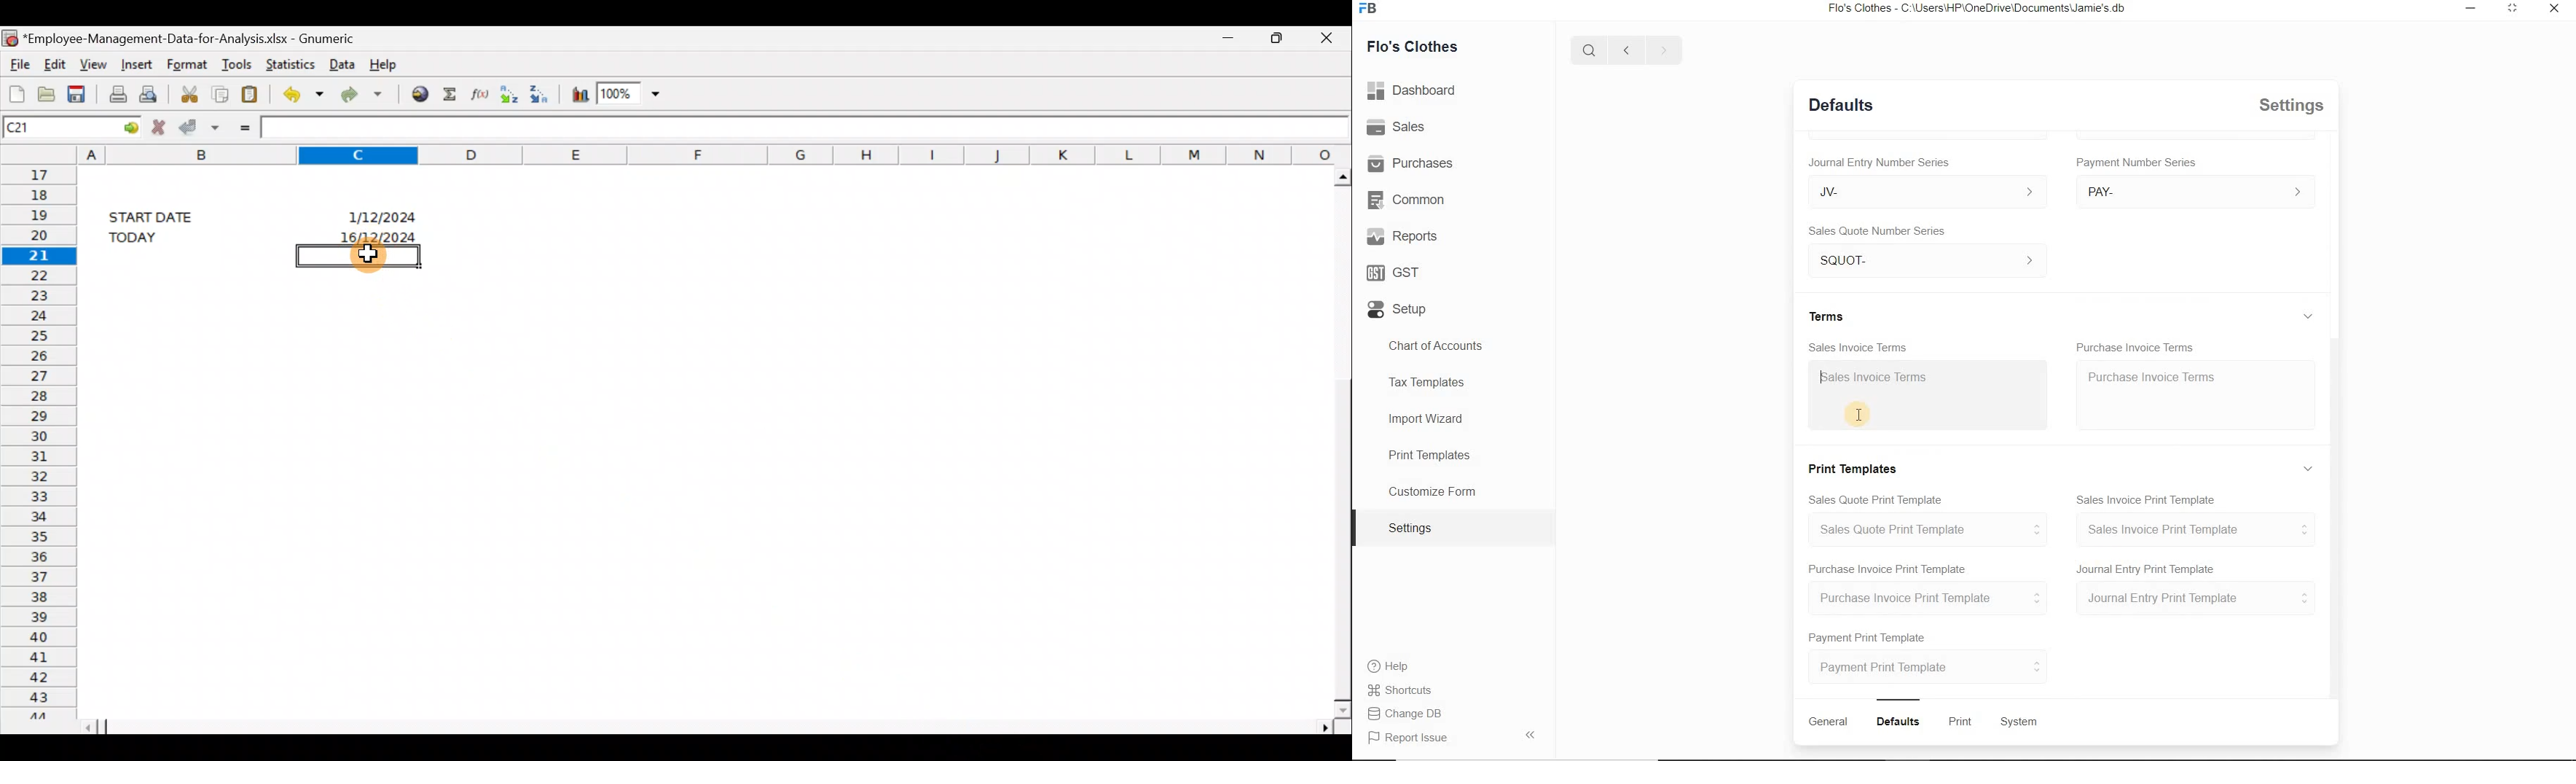 The height and width of the screenshot is (784, 2576). Describe the element at coordinates (358, 94) in the screenshot. I see `Redo undone action` at that location.